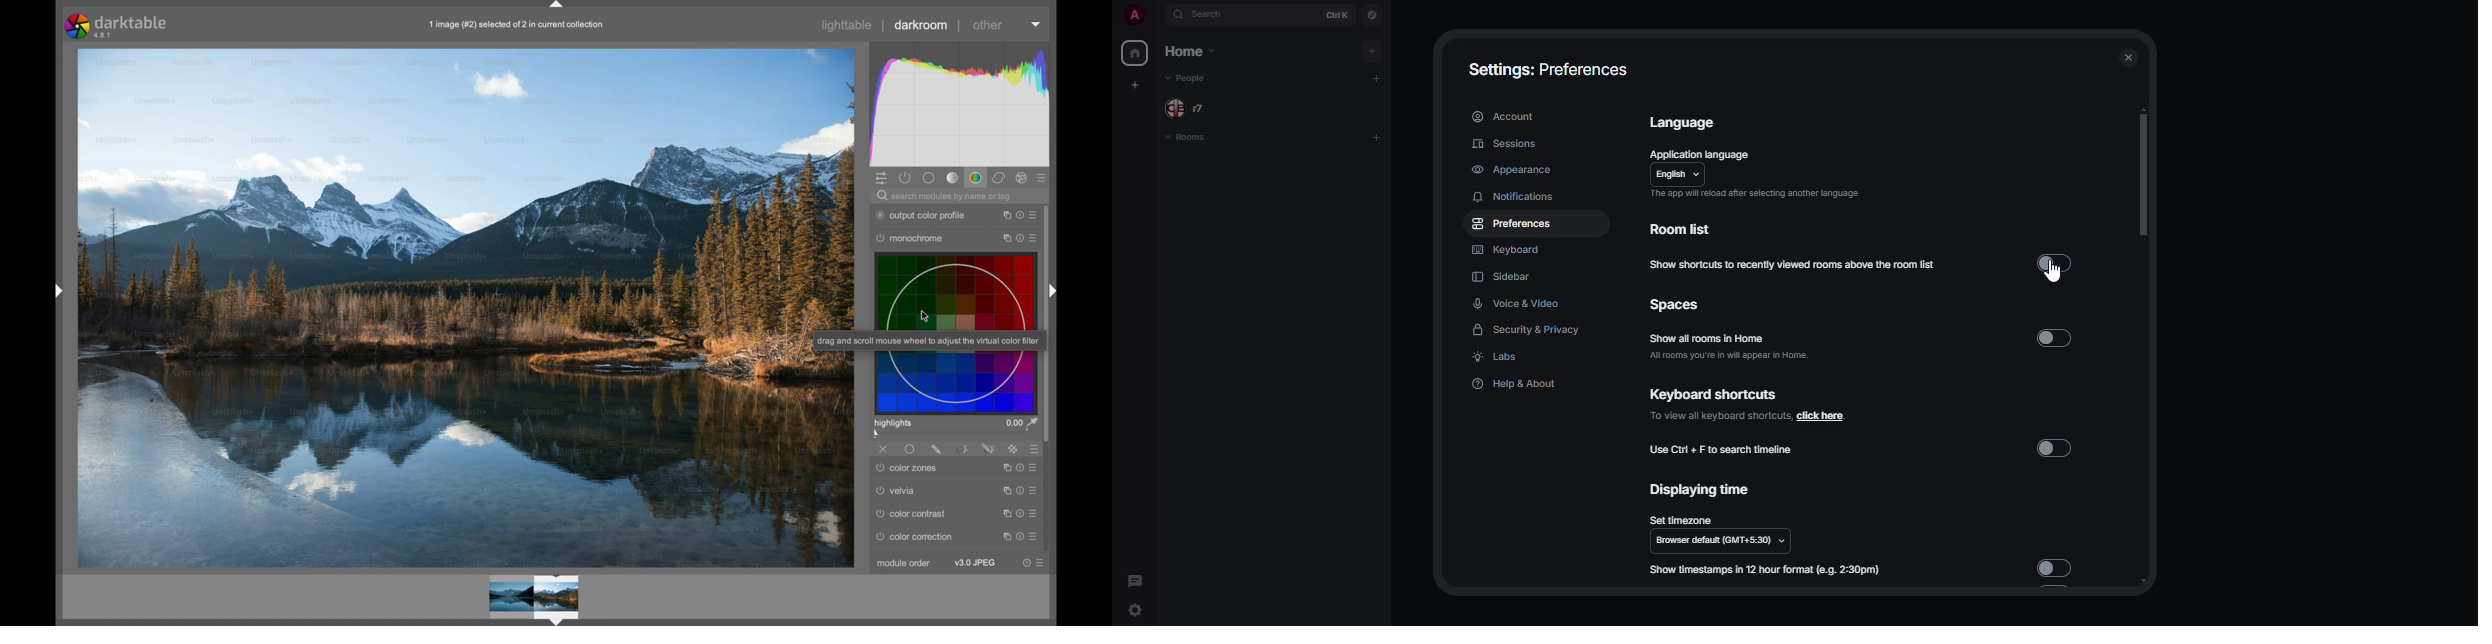  What do you see at coordinates (885, 449) in the screenshot?
I see `off` at bounding box center [885, 449].